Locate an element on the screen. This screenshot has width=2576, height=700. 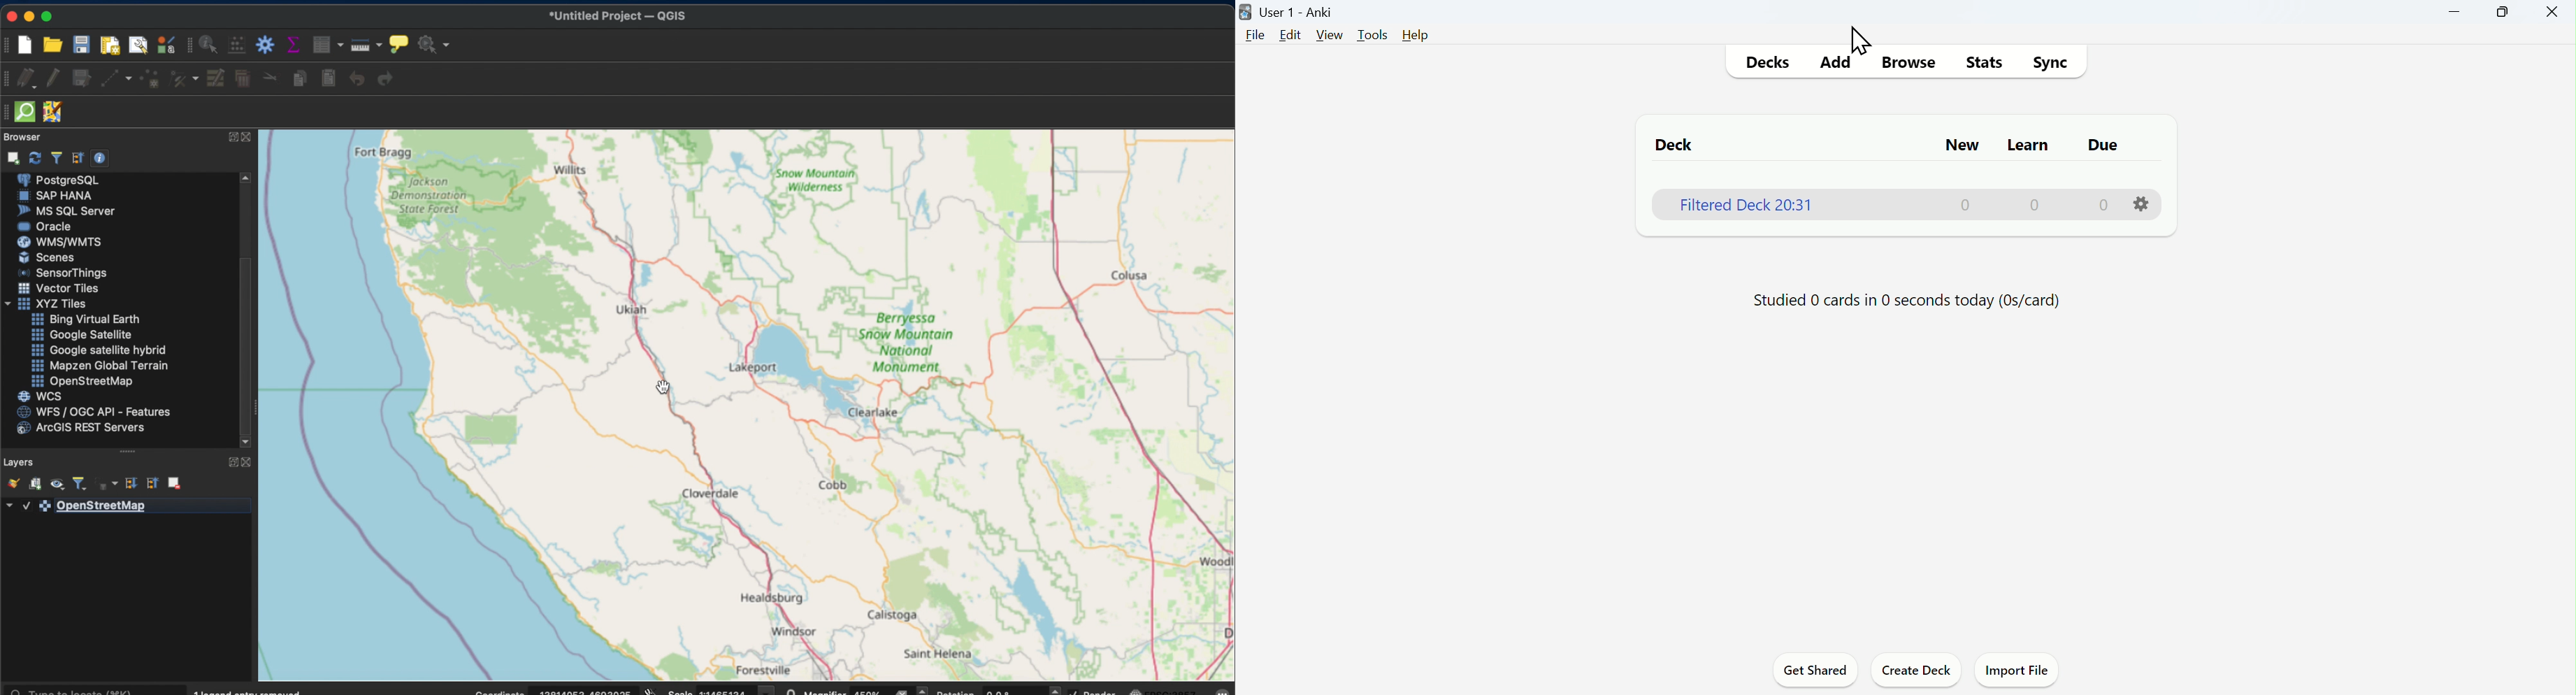
bing virtual earth is located at coordinates (84, 319).